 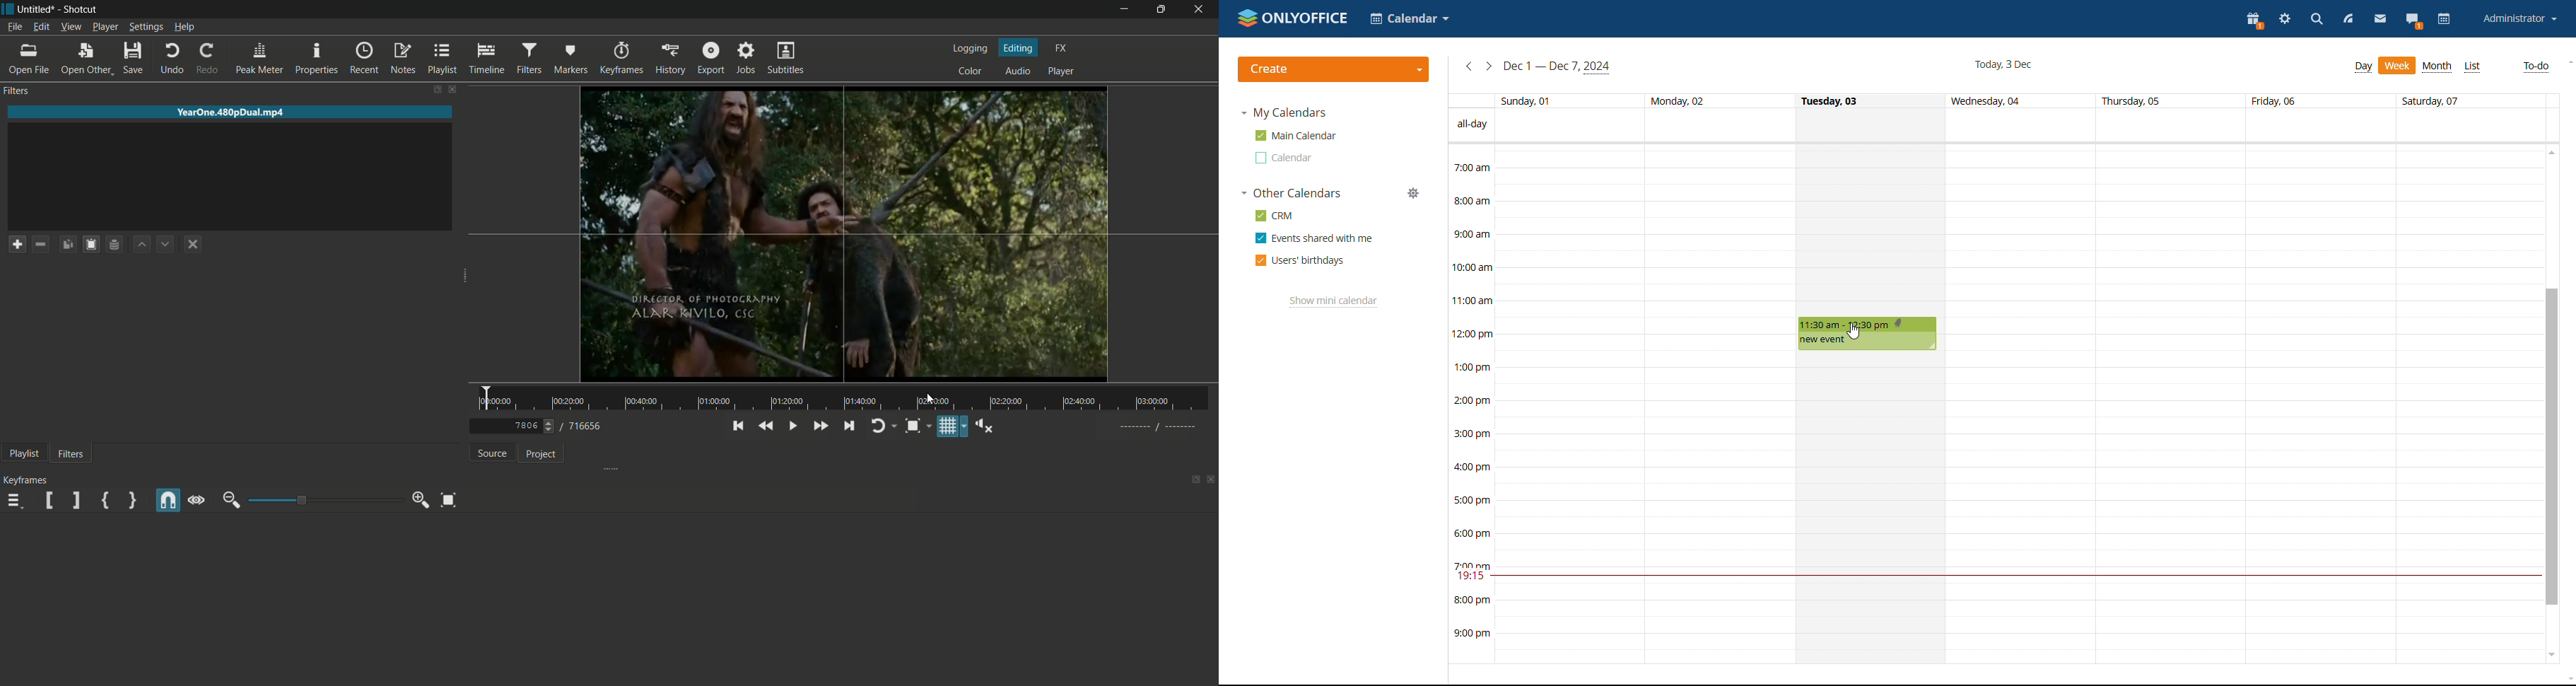 I want to click on Friday, 06, so click(x=2276, y=100).